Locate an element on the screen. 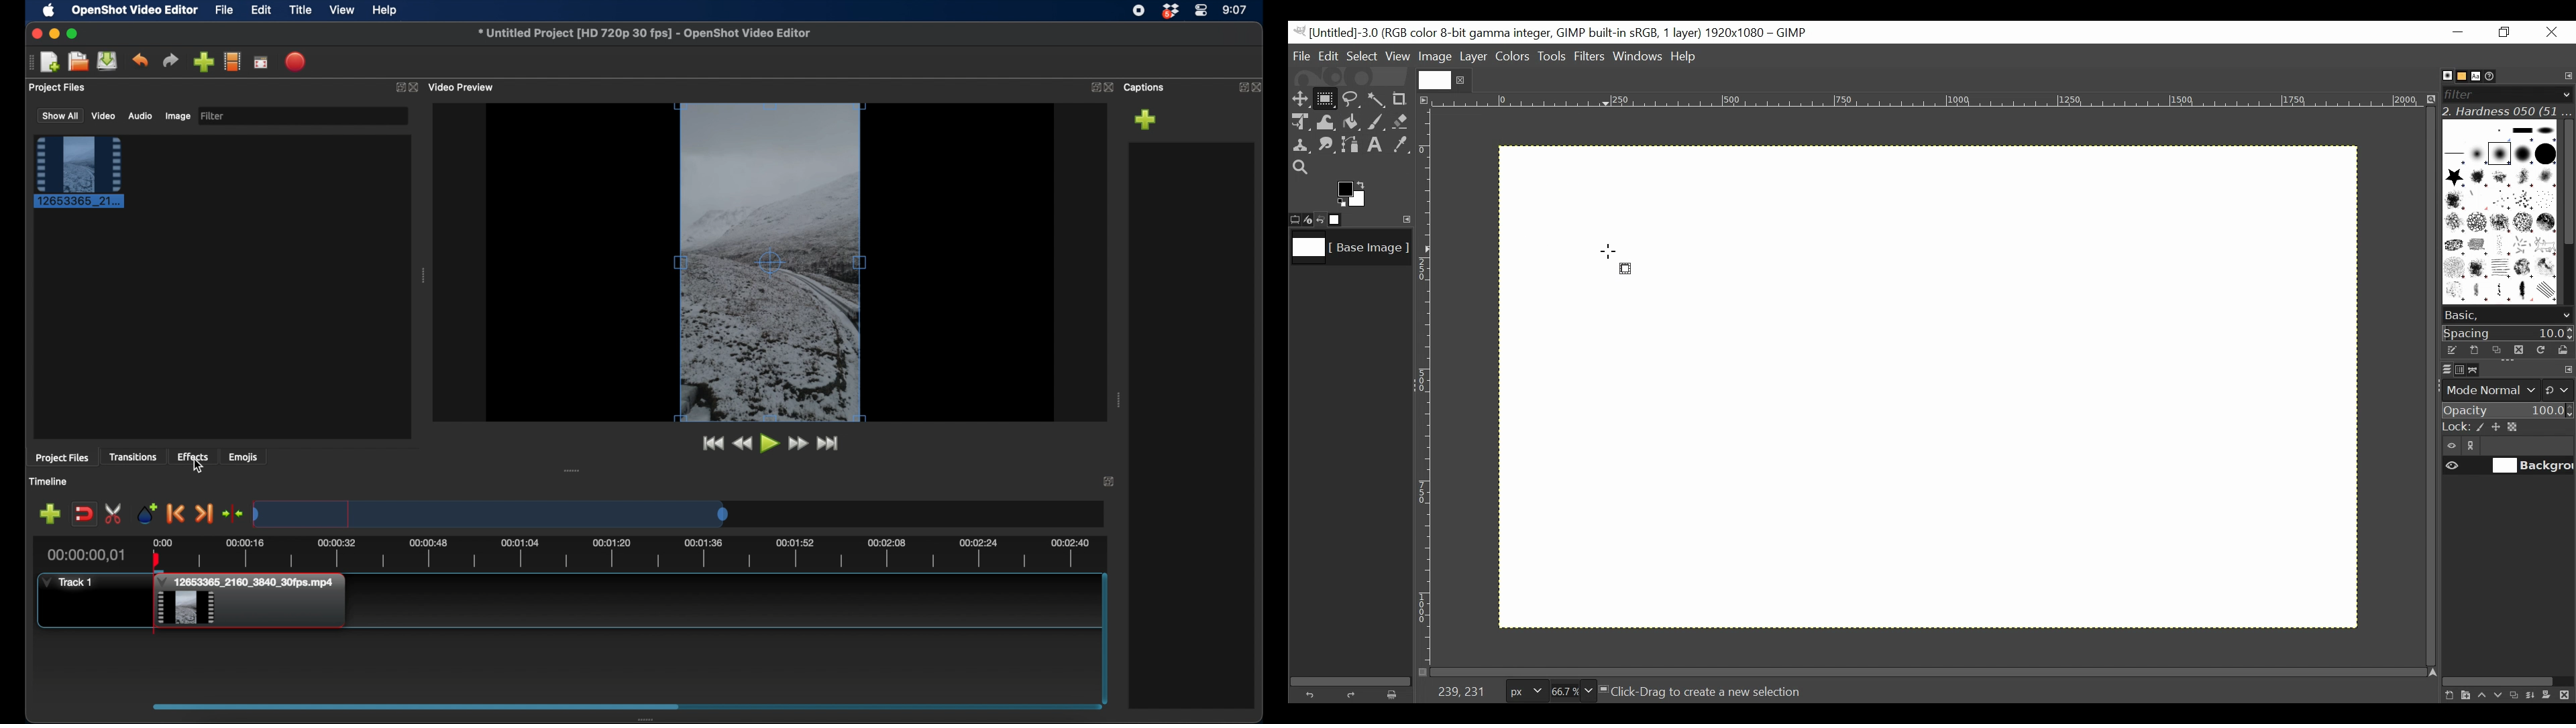  Open is located at coordinates (2560, 350).